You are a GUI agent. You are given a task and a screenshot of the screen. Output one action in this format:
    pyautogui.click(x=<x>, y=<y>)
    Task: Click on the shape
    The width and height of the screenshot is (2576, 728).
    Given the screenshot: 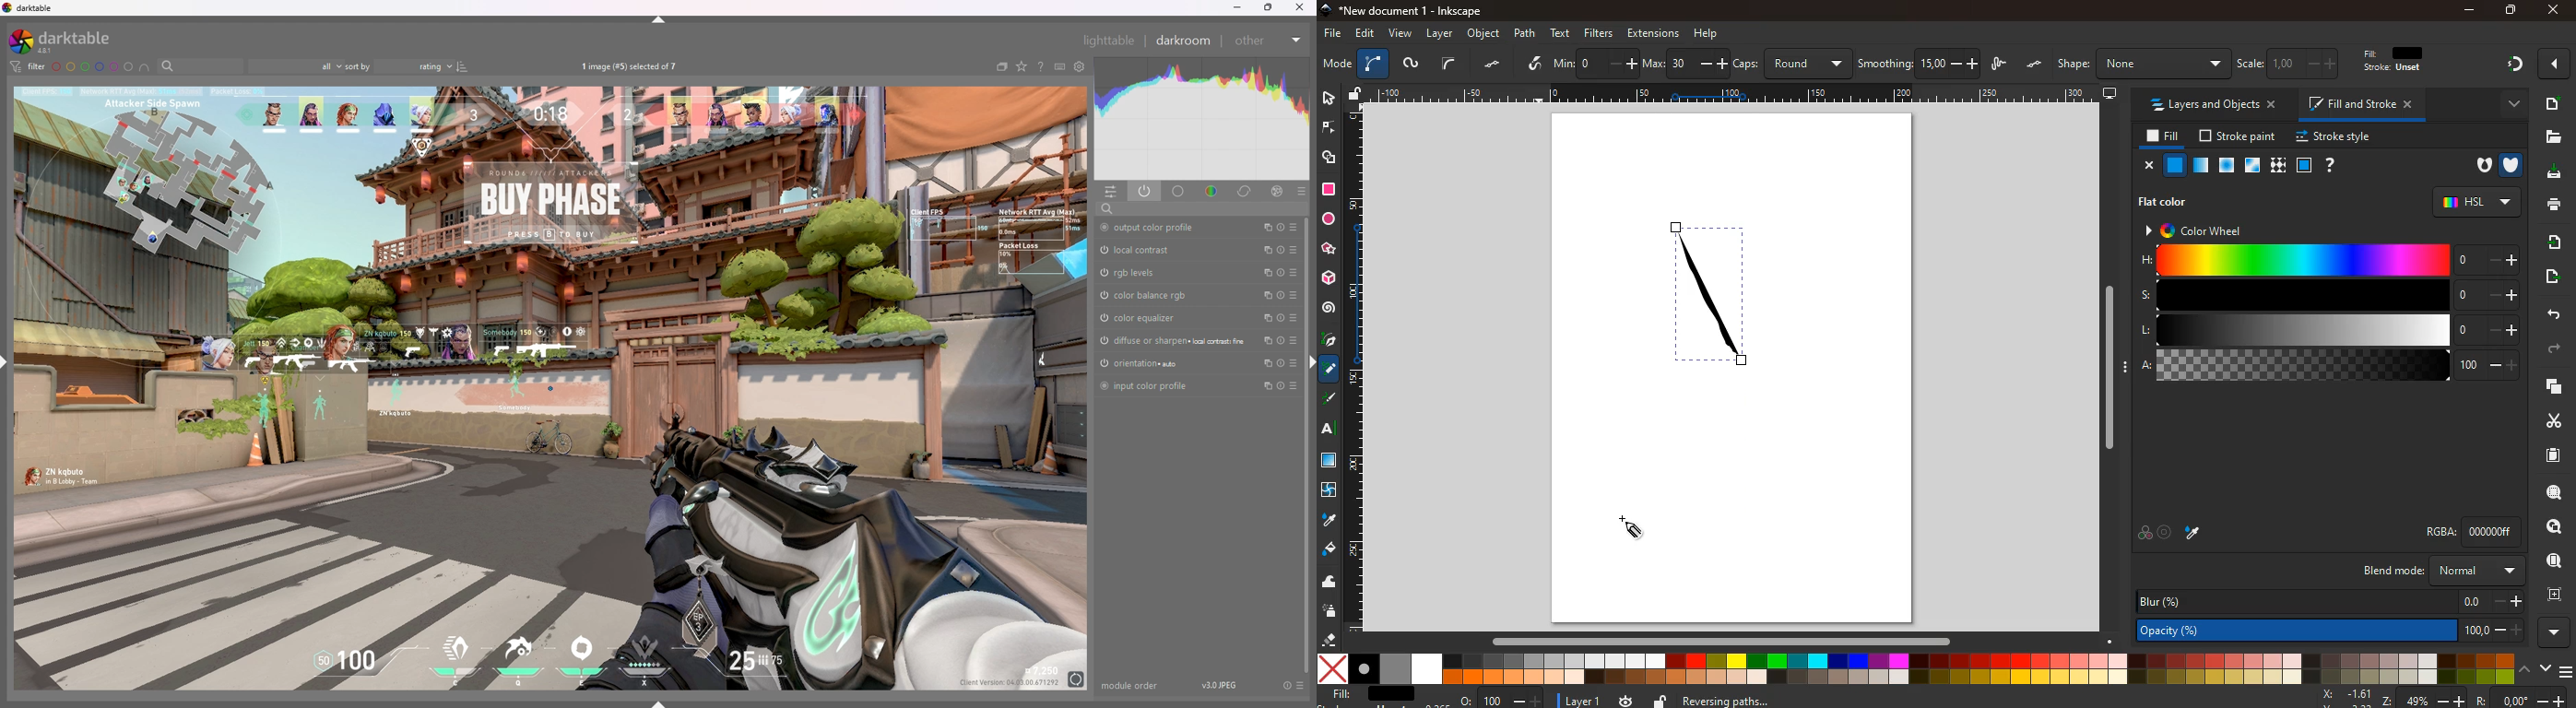 What is the action you would take?
    pyautogui.click(x=2143, y=64)
    